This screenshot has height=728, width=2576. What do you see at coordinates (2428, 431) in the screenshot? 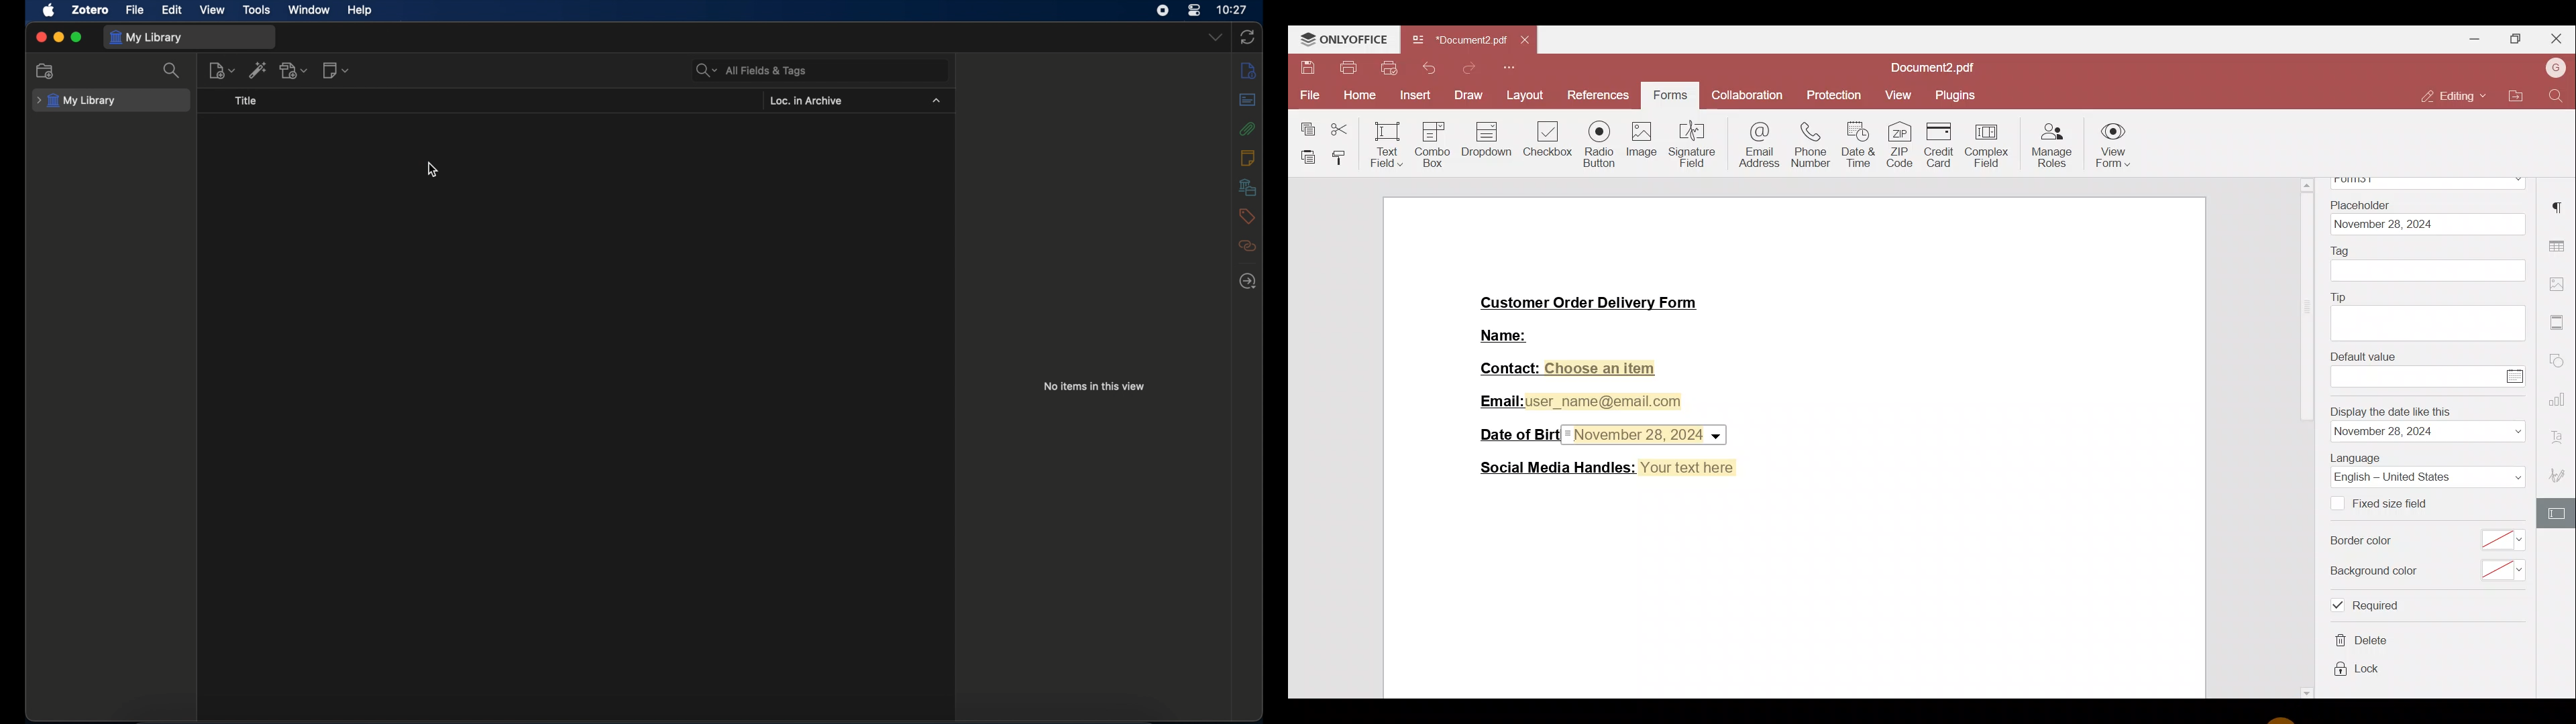
I see `date format` at bounding box center [2428, 431].